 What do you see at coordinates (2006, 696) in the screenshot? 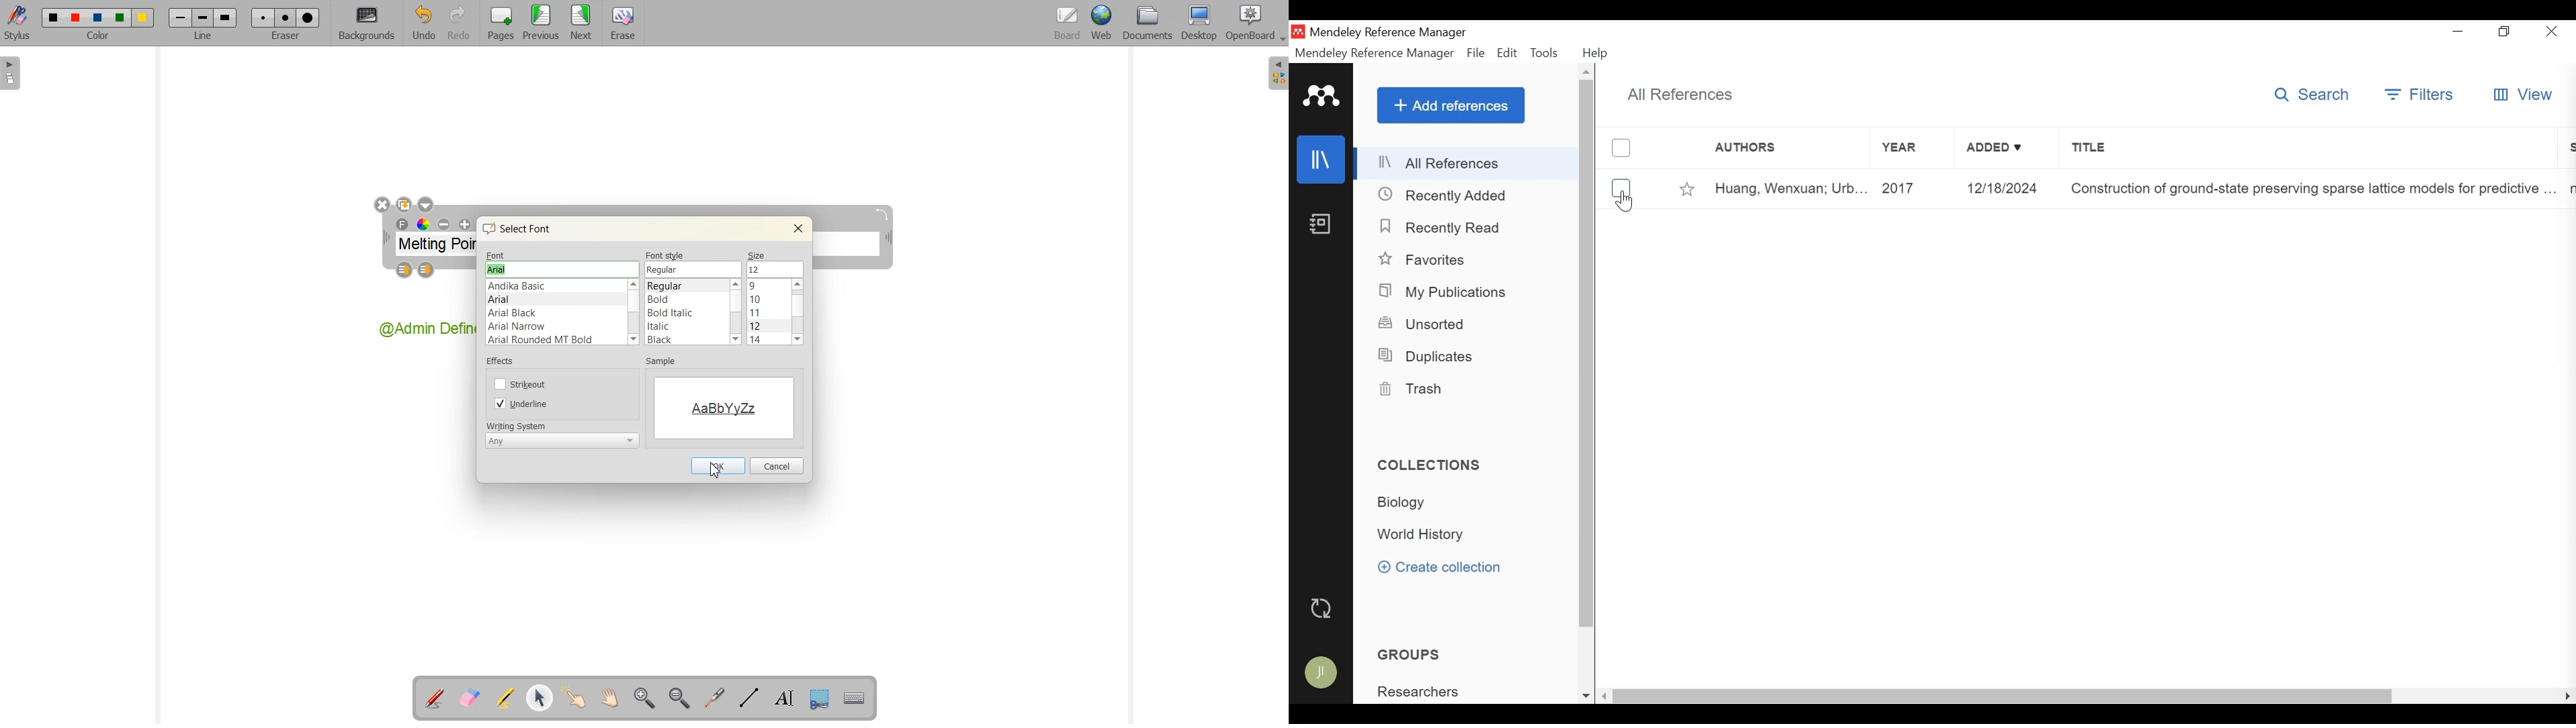
I see `Vertical Scroll bar` at bounding box center [2006, 696].